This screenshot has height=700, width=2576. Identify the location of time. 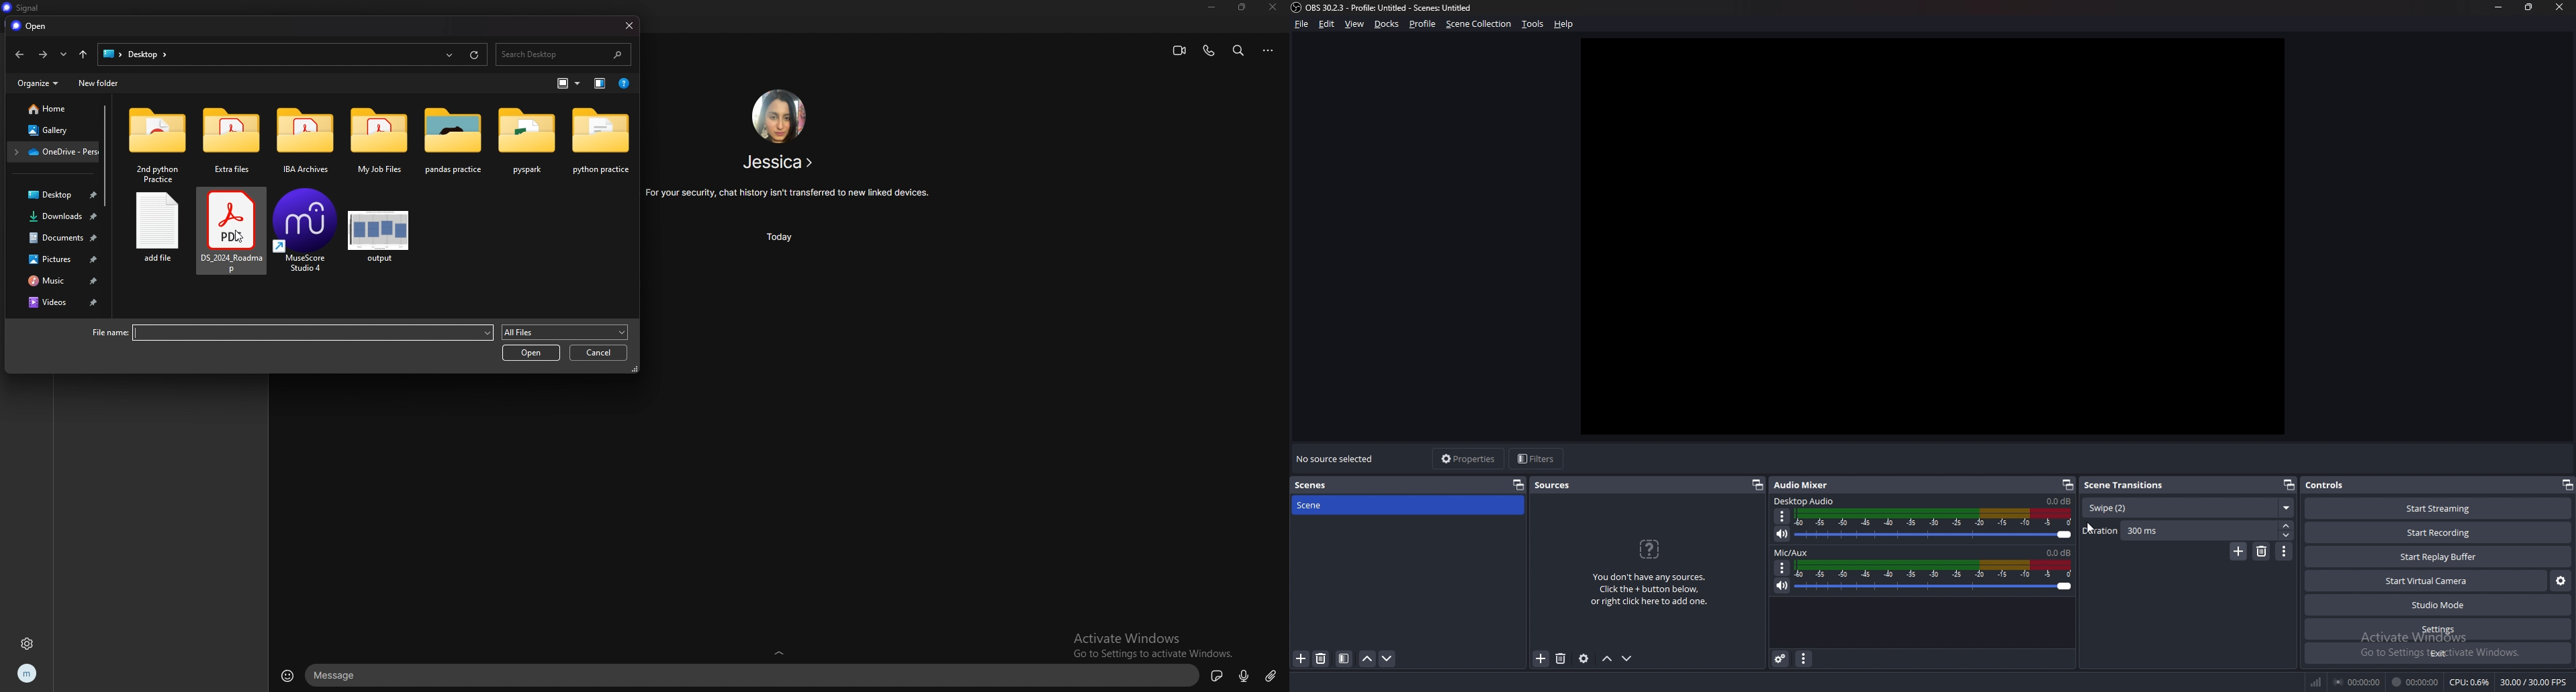
(784, 236).